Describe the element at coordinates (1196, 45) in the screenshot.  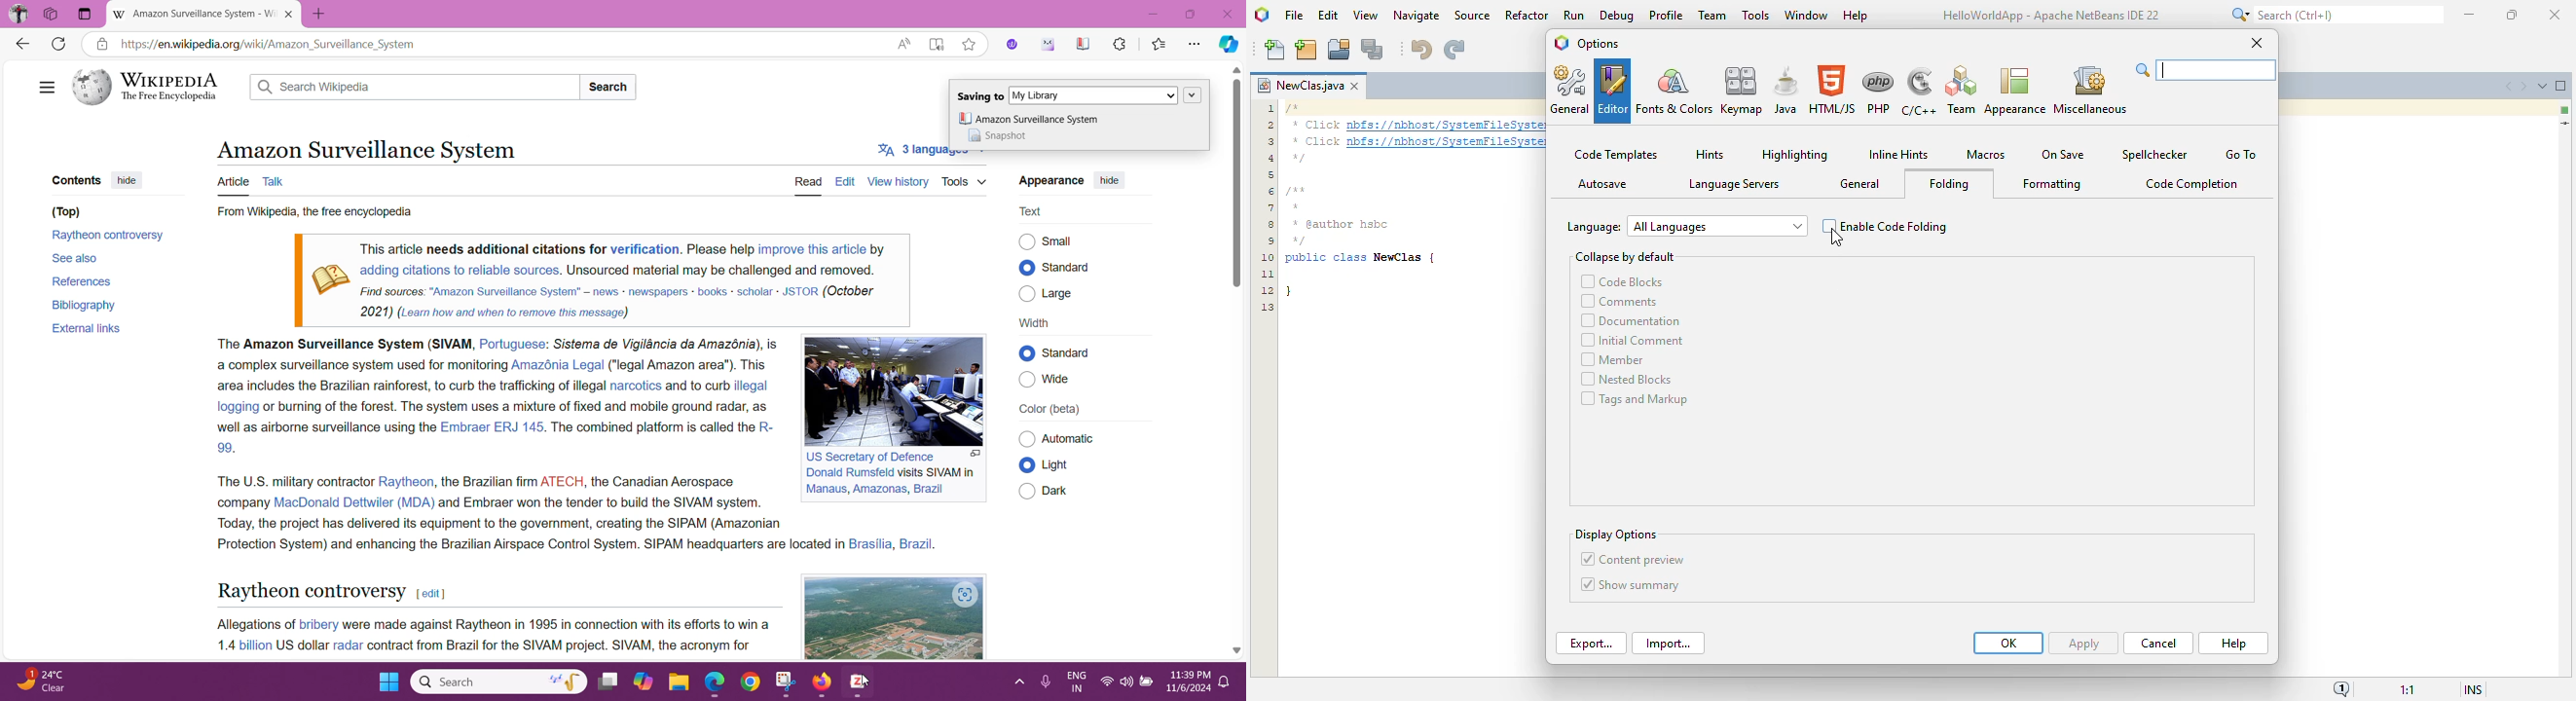
I see `Settings and more` at that location.